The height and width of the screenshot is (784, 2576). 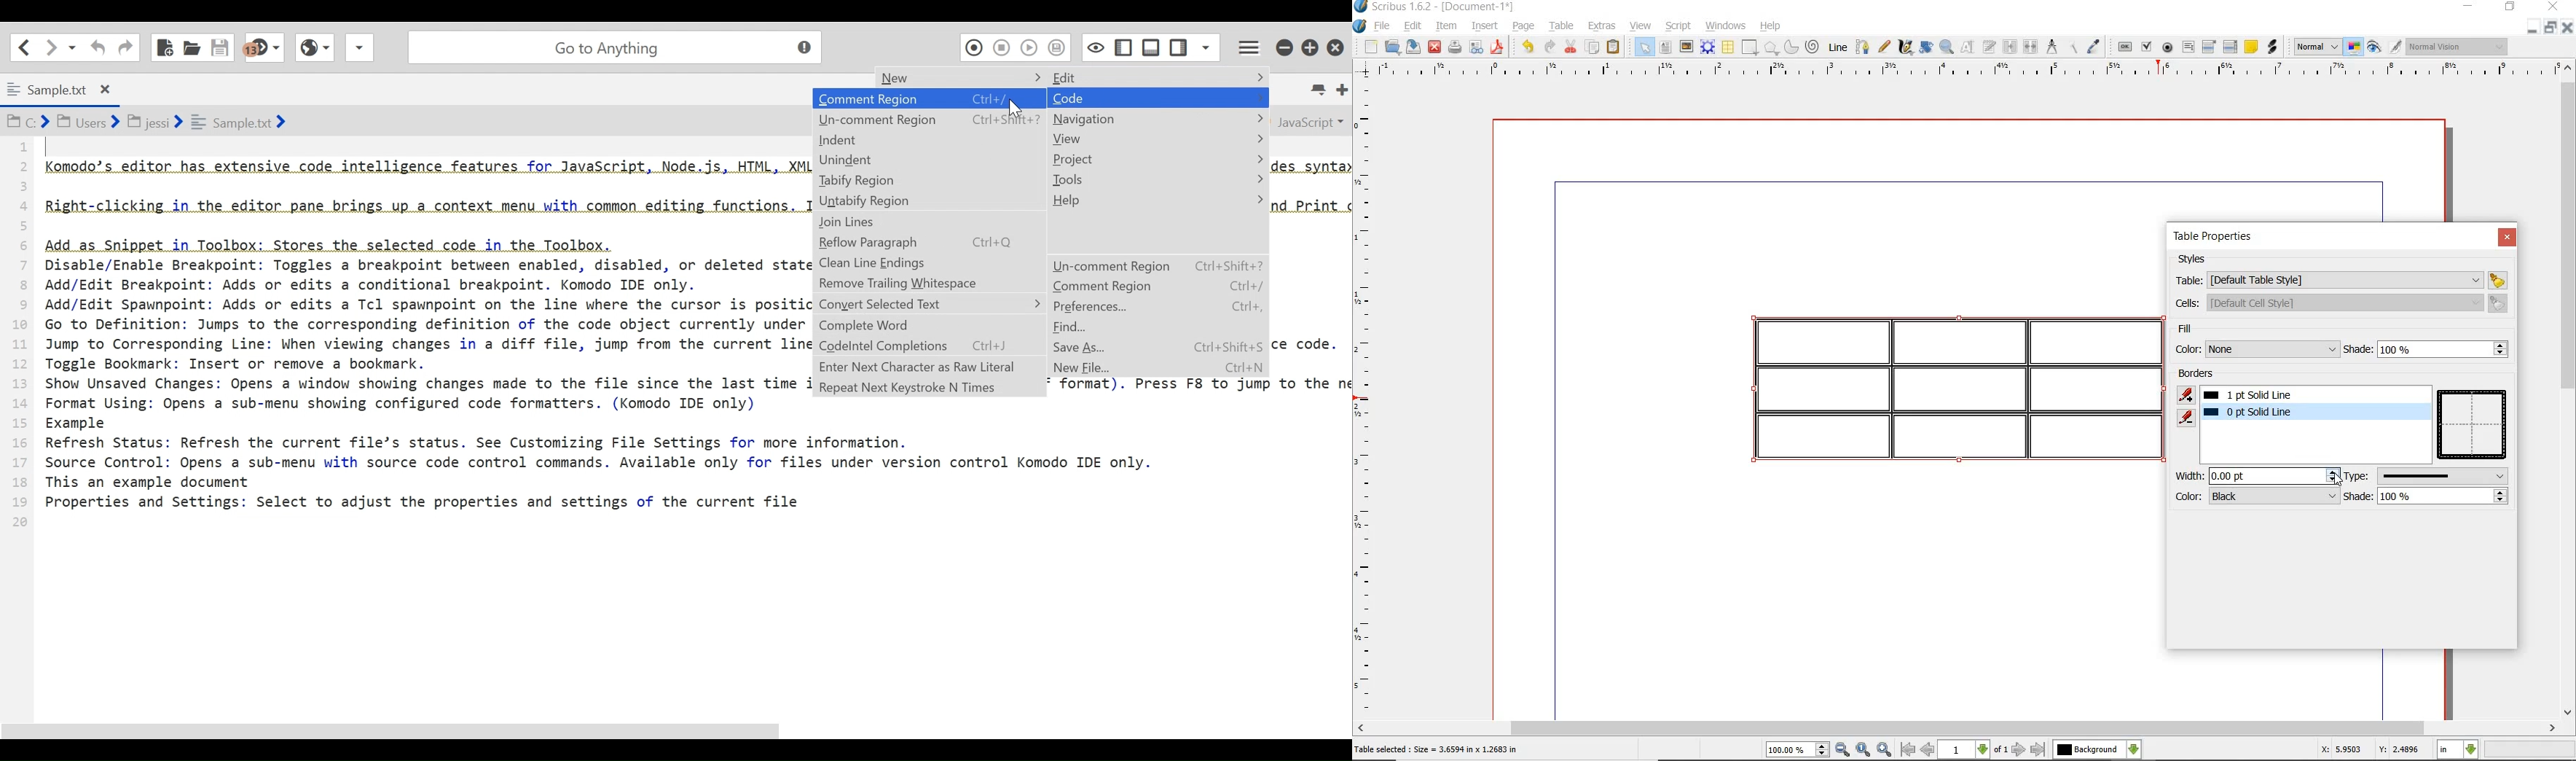 What do you see at coordinates (2296, 411) in the screenshot?
I see `border added` at bounding box center [2296, 411].